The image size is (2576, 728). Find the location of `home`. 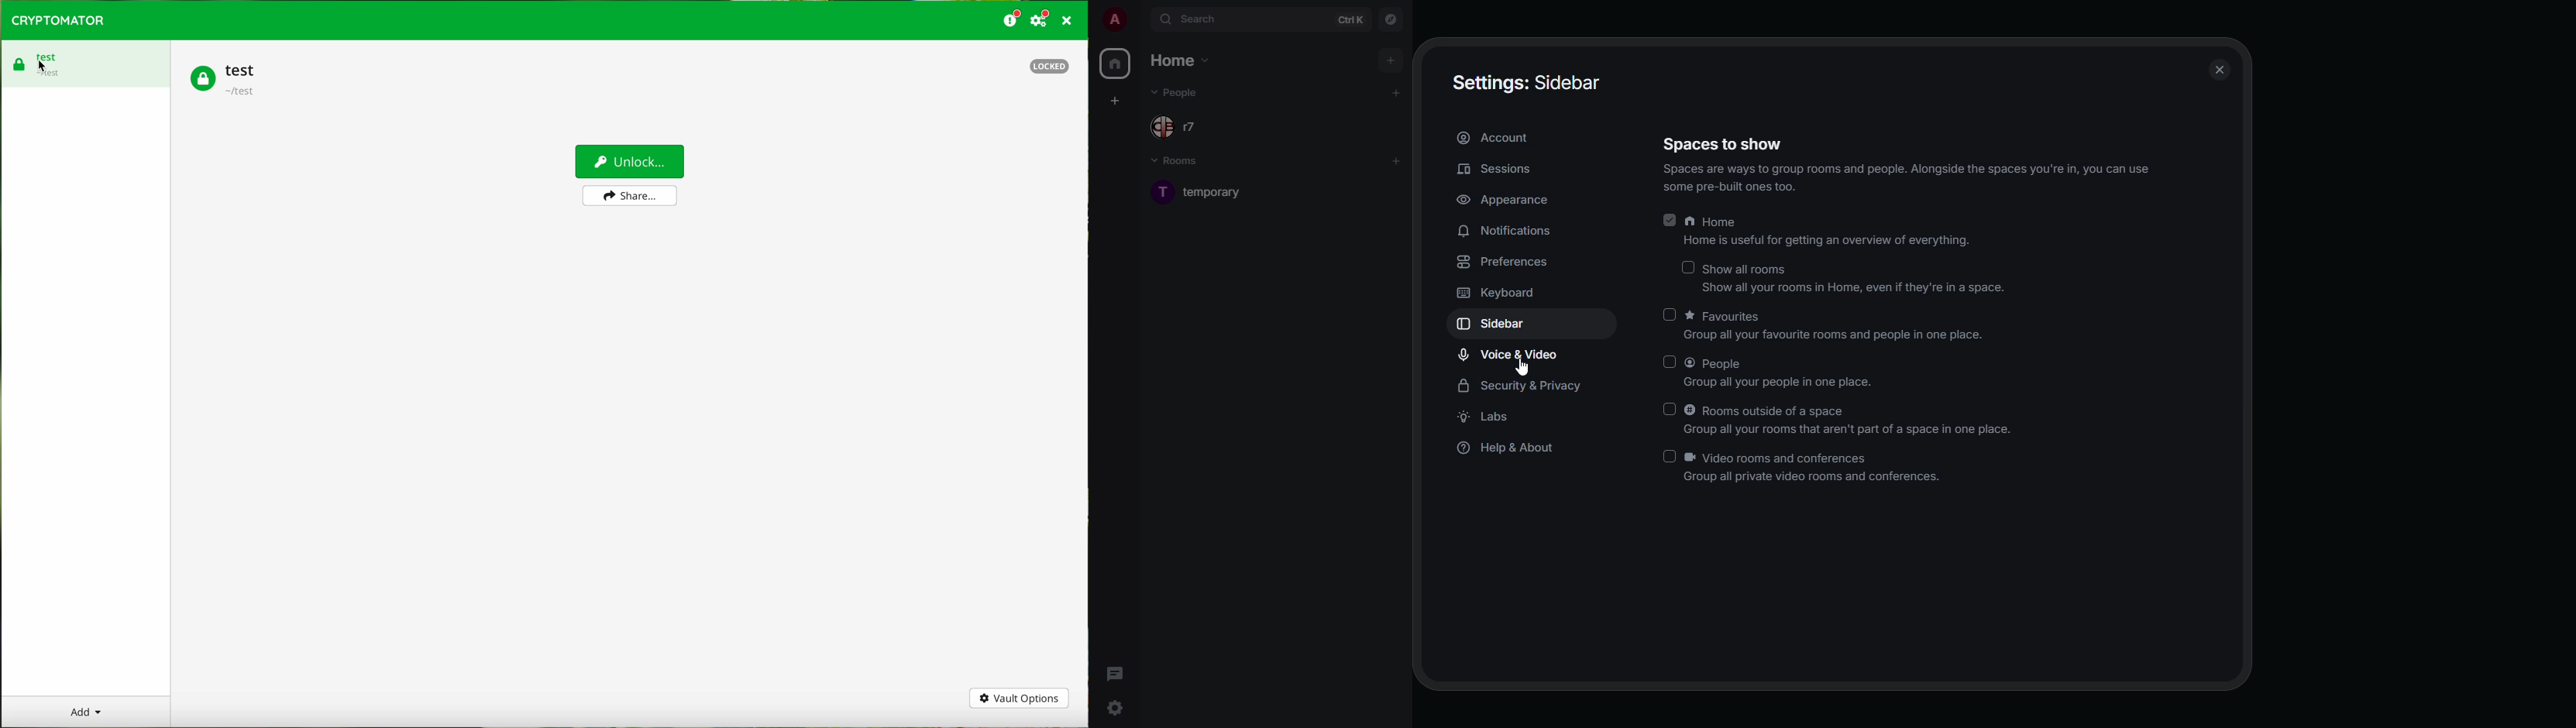

home is located at coordinates (1826, 229).